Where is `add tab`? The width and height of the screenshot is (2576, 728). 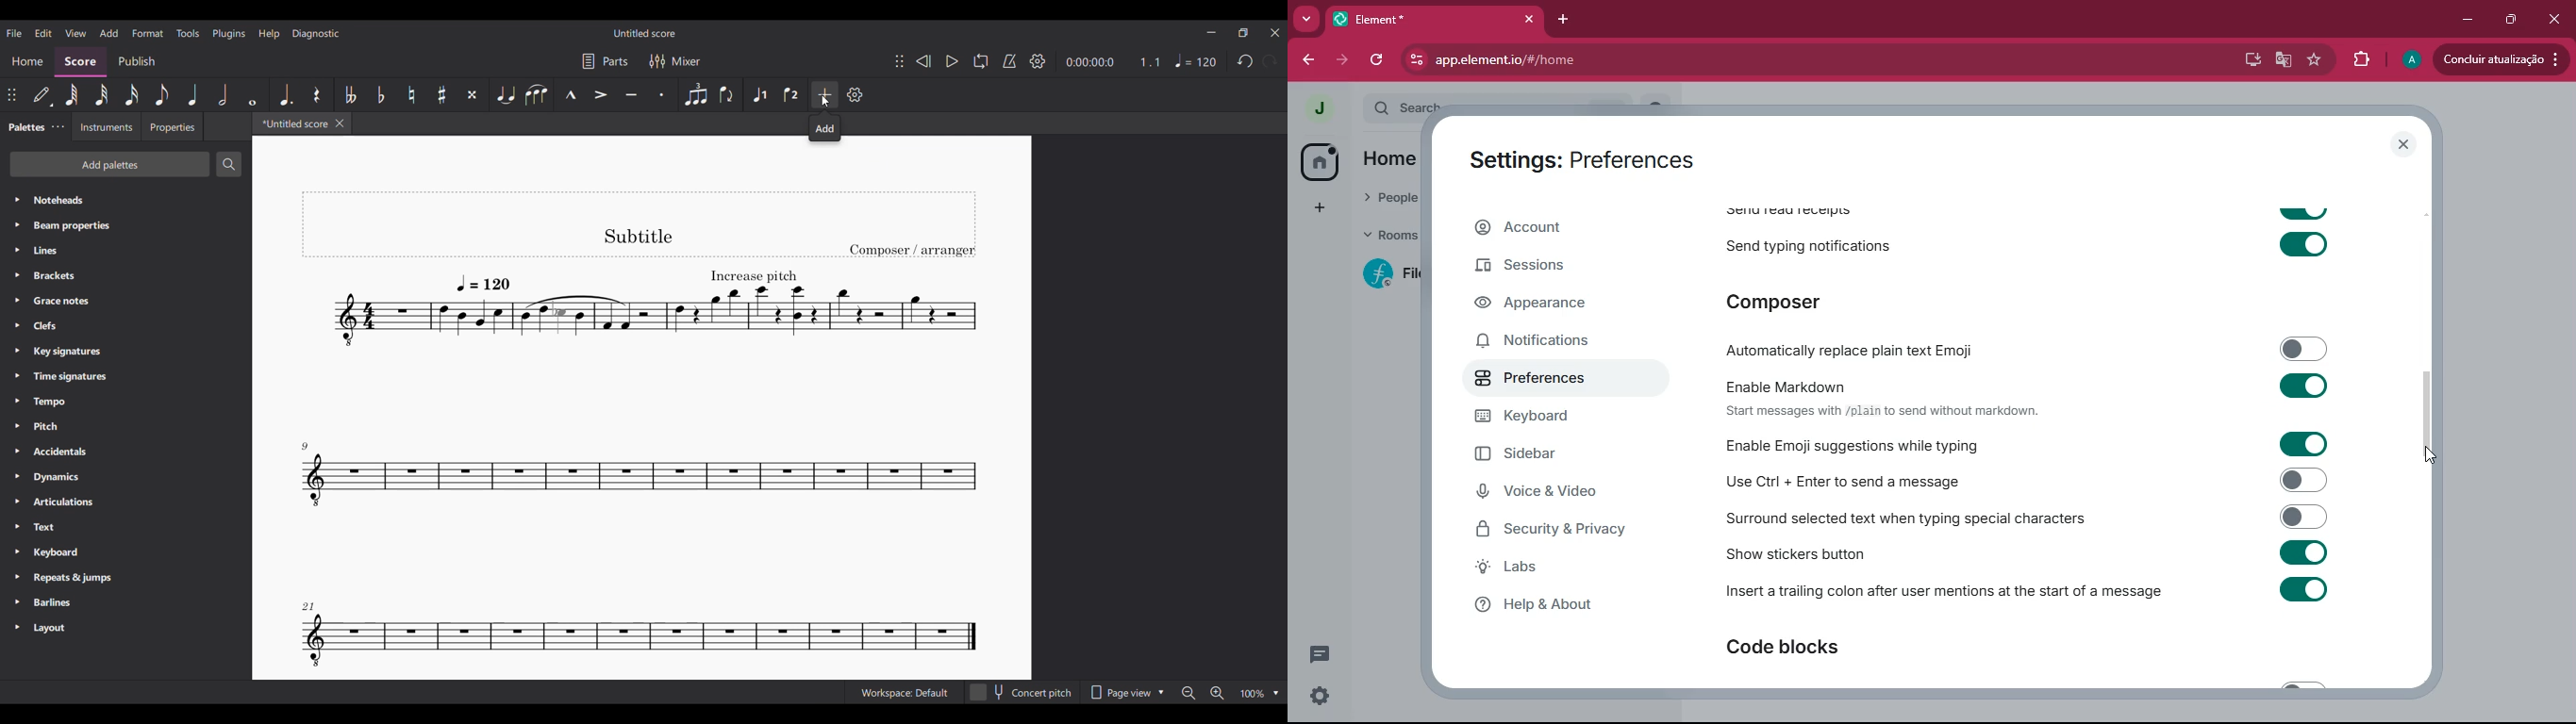
add tab is located at coordinates (1559, 19).